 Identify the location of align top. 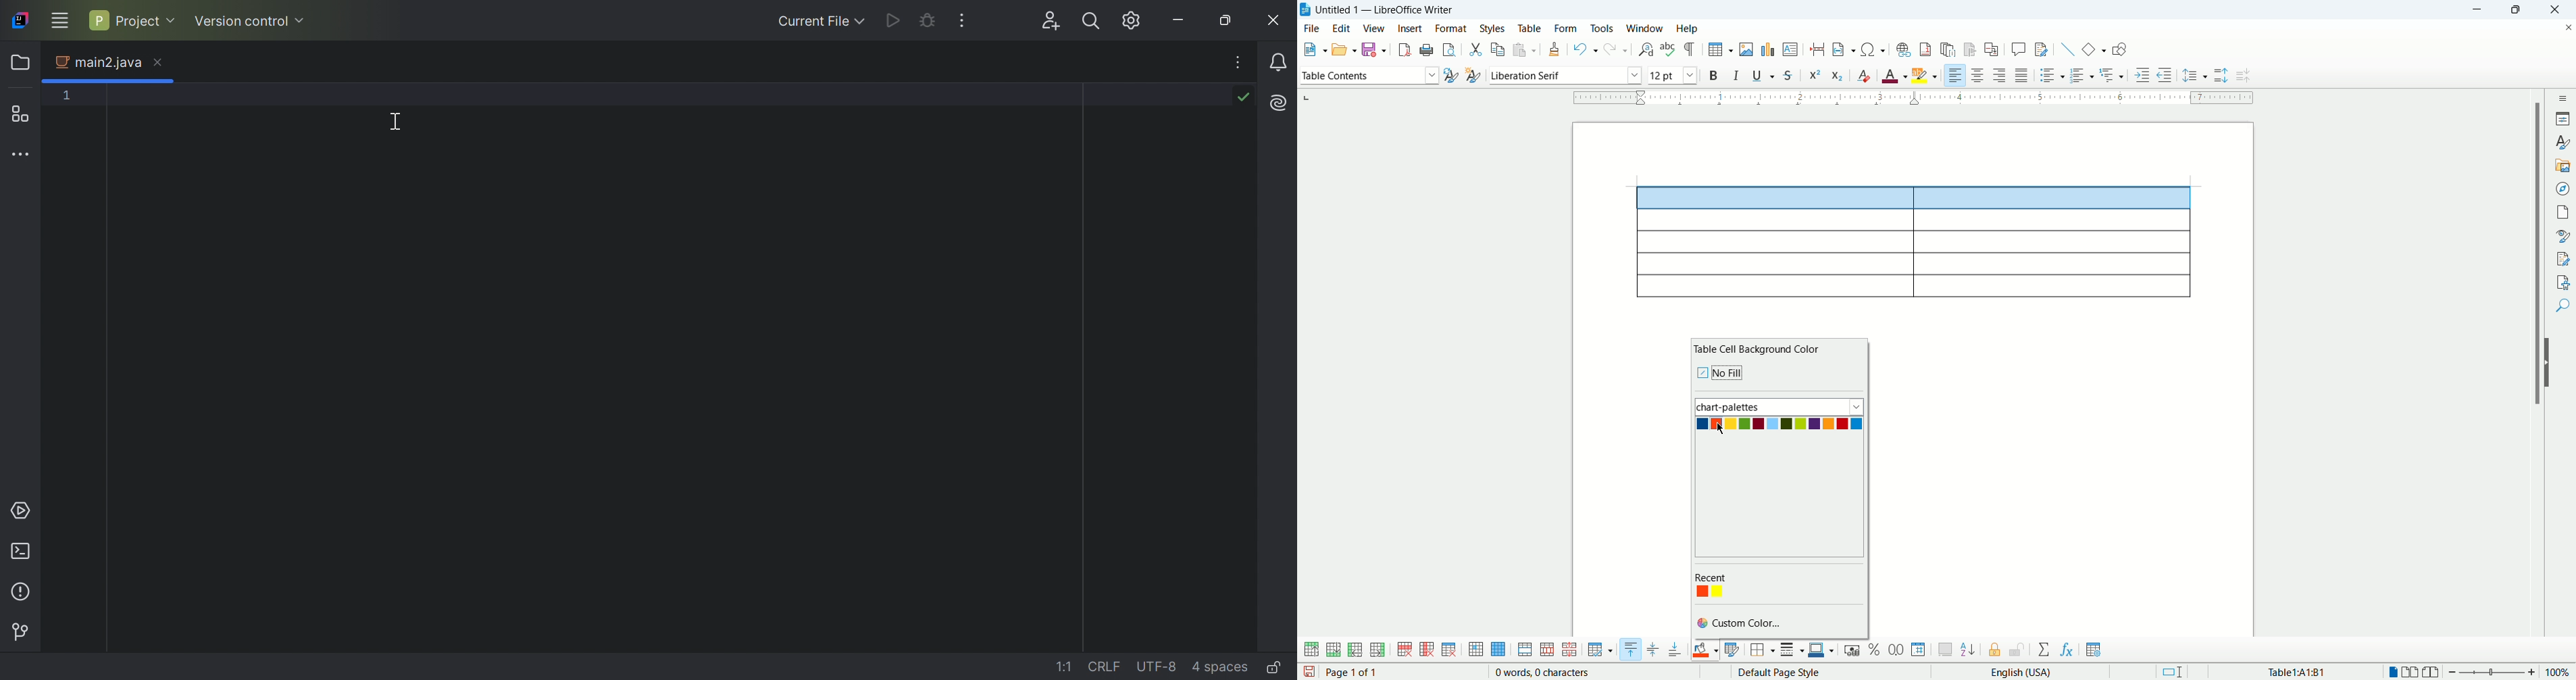
(1630, 649).